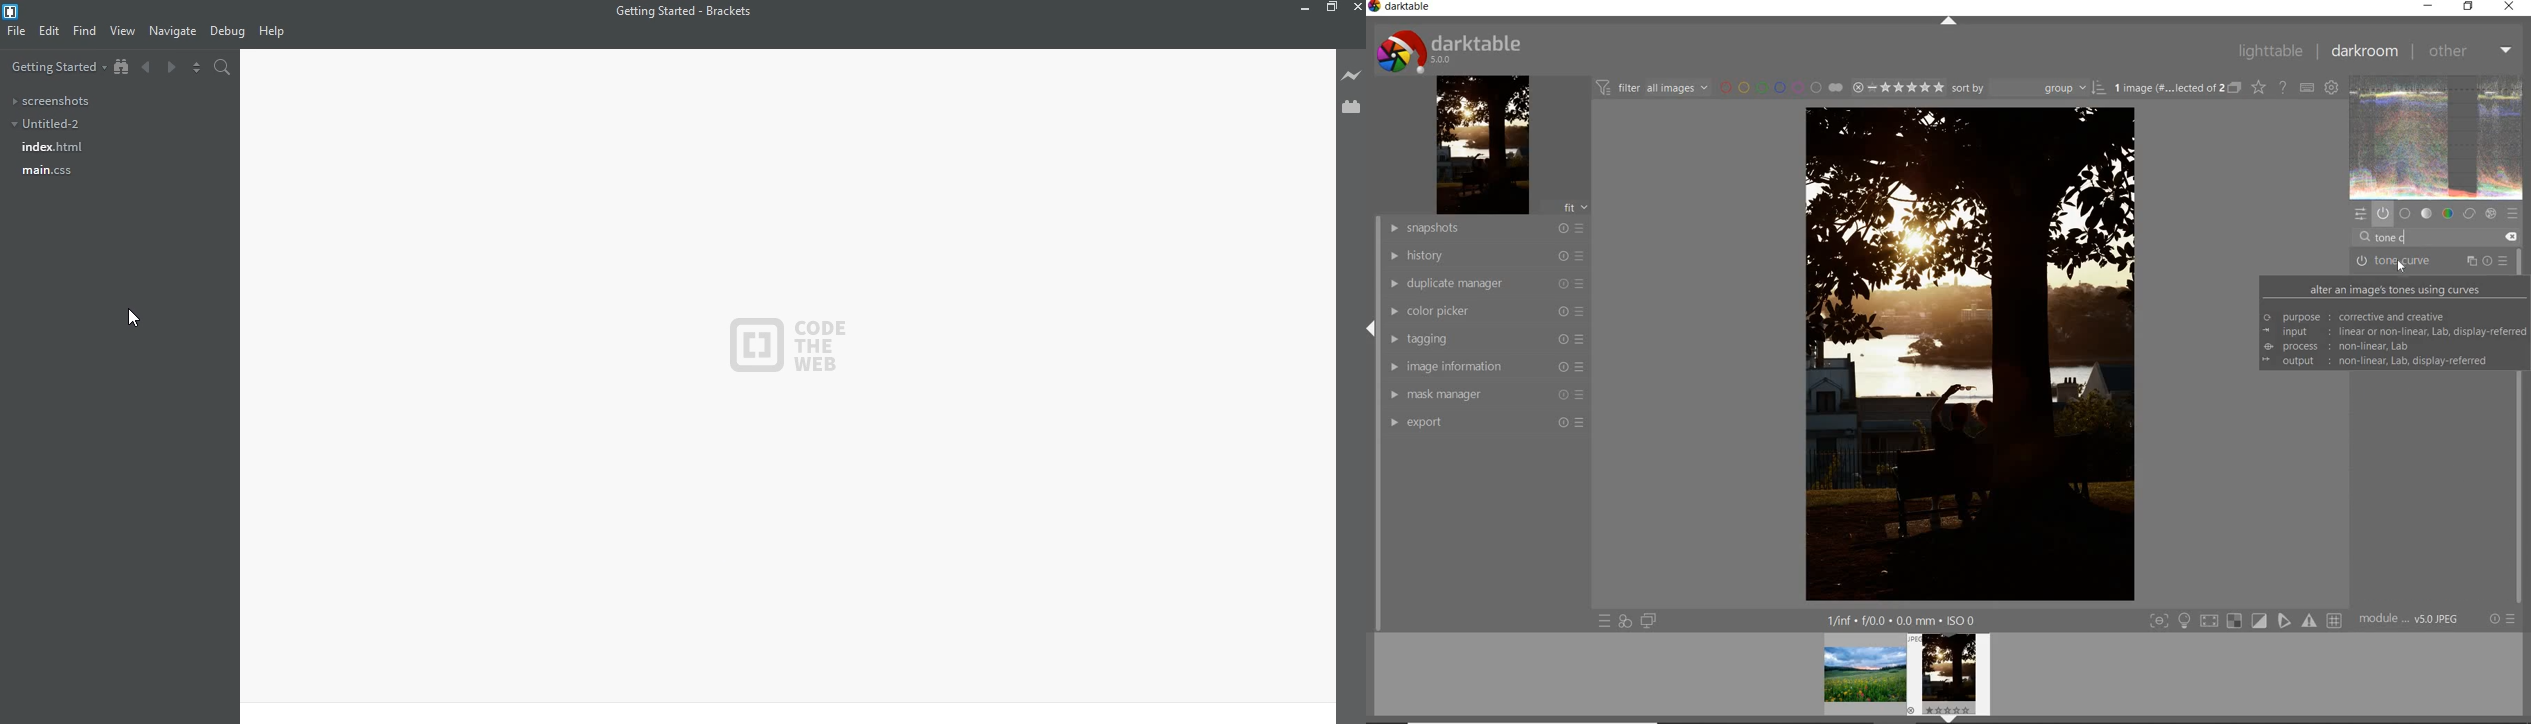 The image size is (2548, 728). Describe the element at coordinates (1649, 621) in the screenshot. I see `display a second darkroom image widow` at that location.